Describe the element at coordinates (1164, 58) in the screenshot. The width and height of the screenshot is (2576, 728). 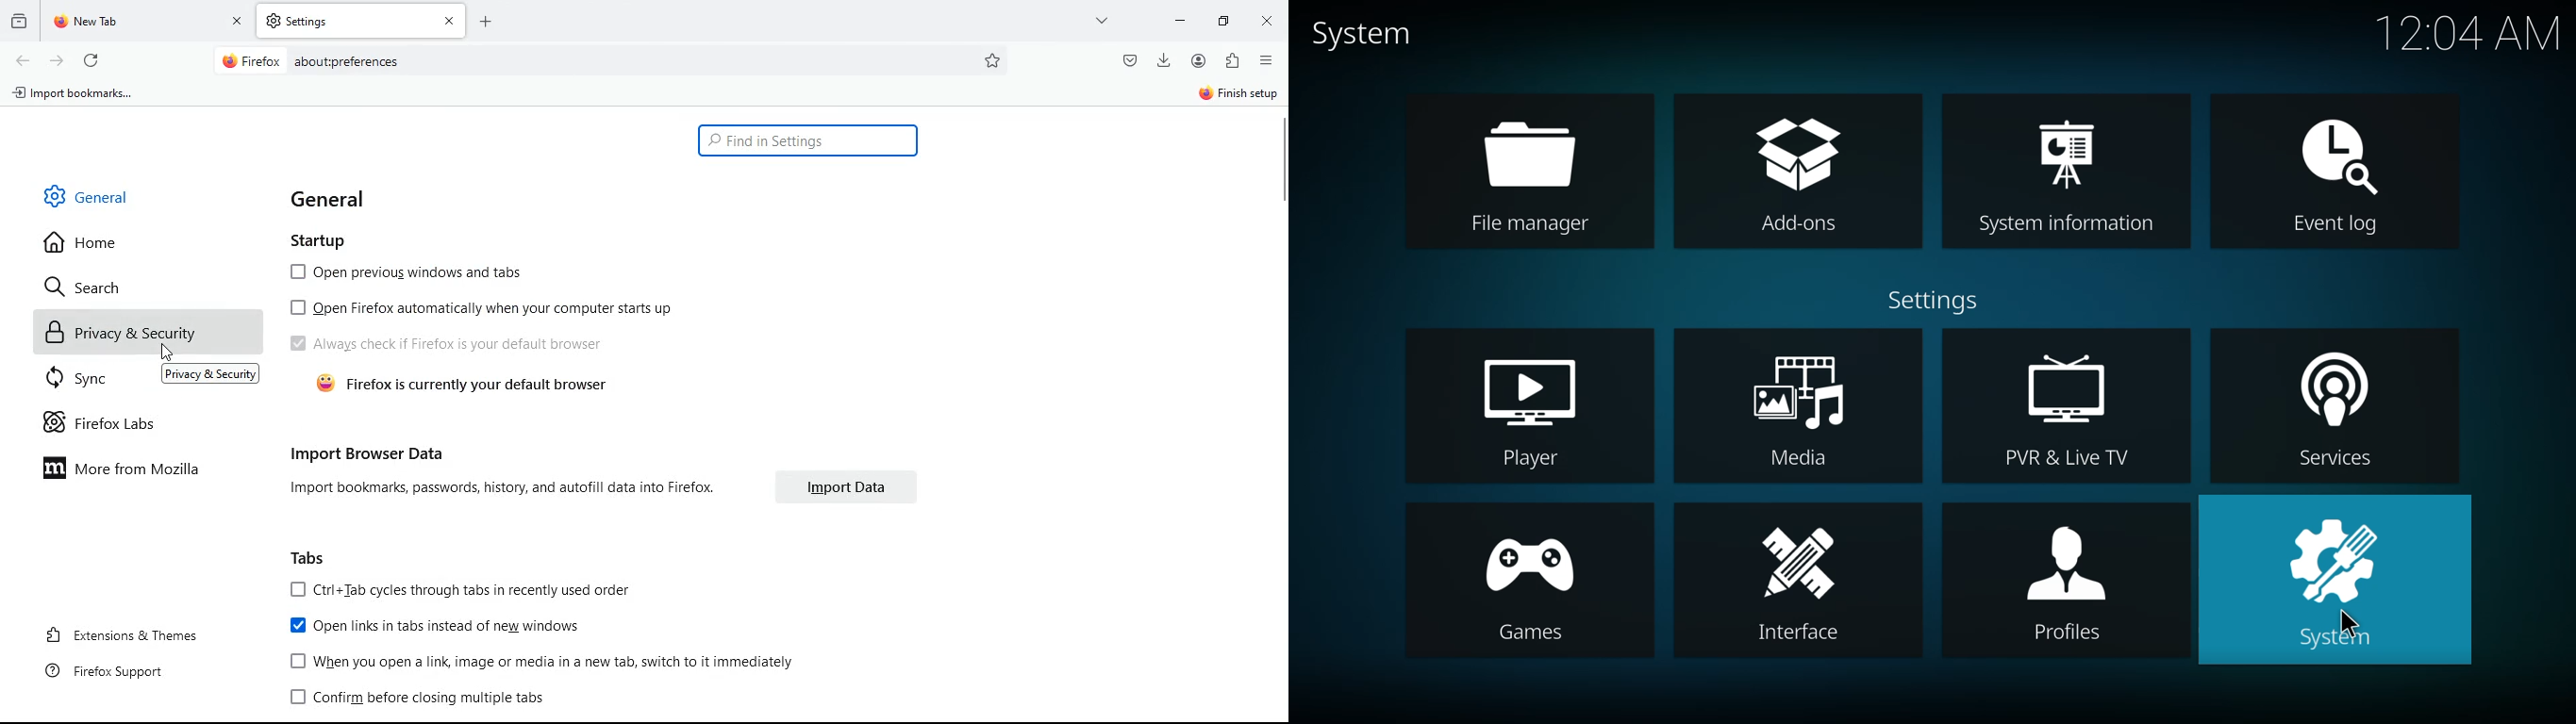
I see `download` at that location.